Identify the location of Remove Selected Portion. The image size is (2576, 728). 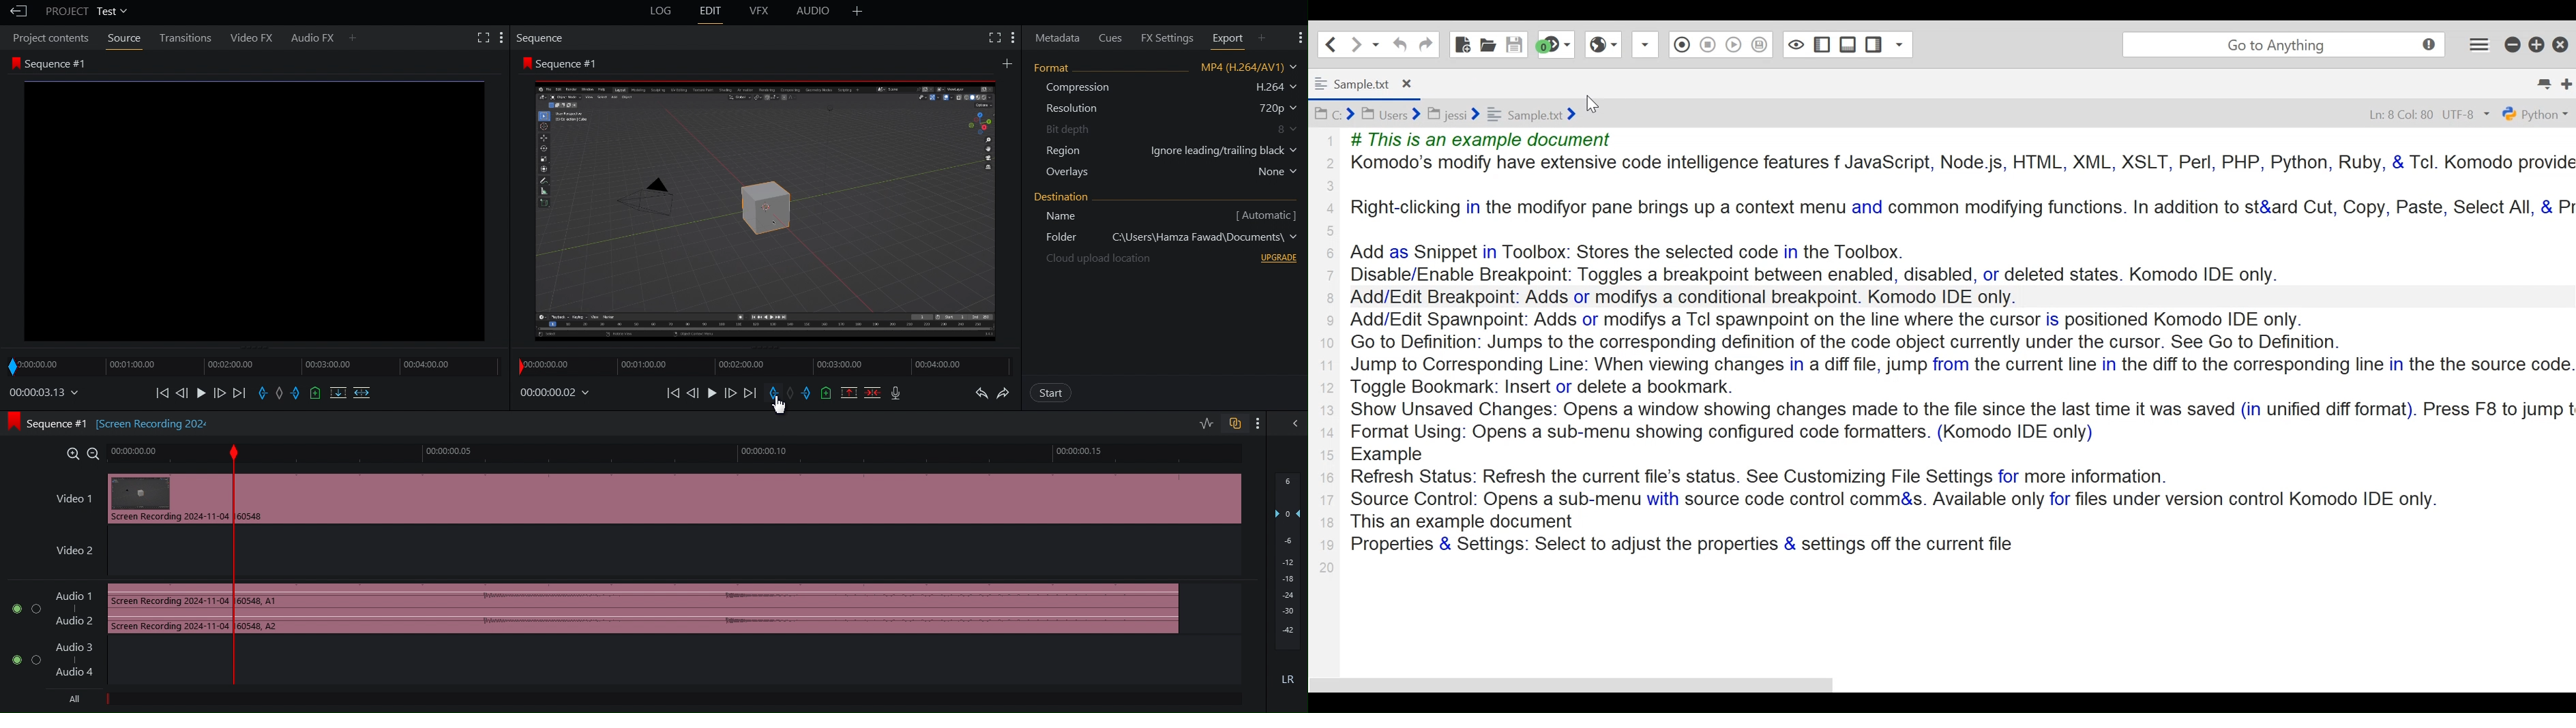
(849, 393).